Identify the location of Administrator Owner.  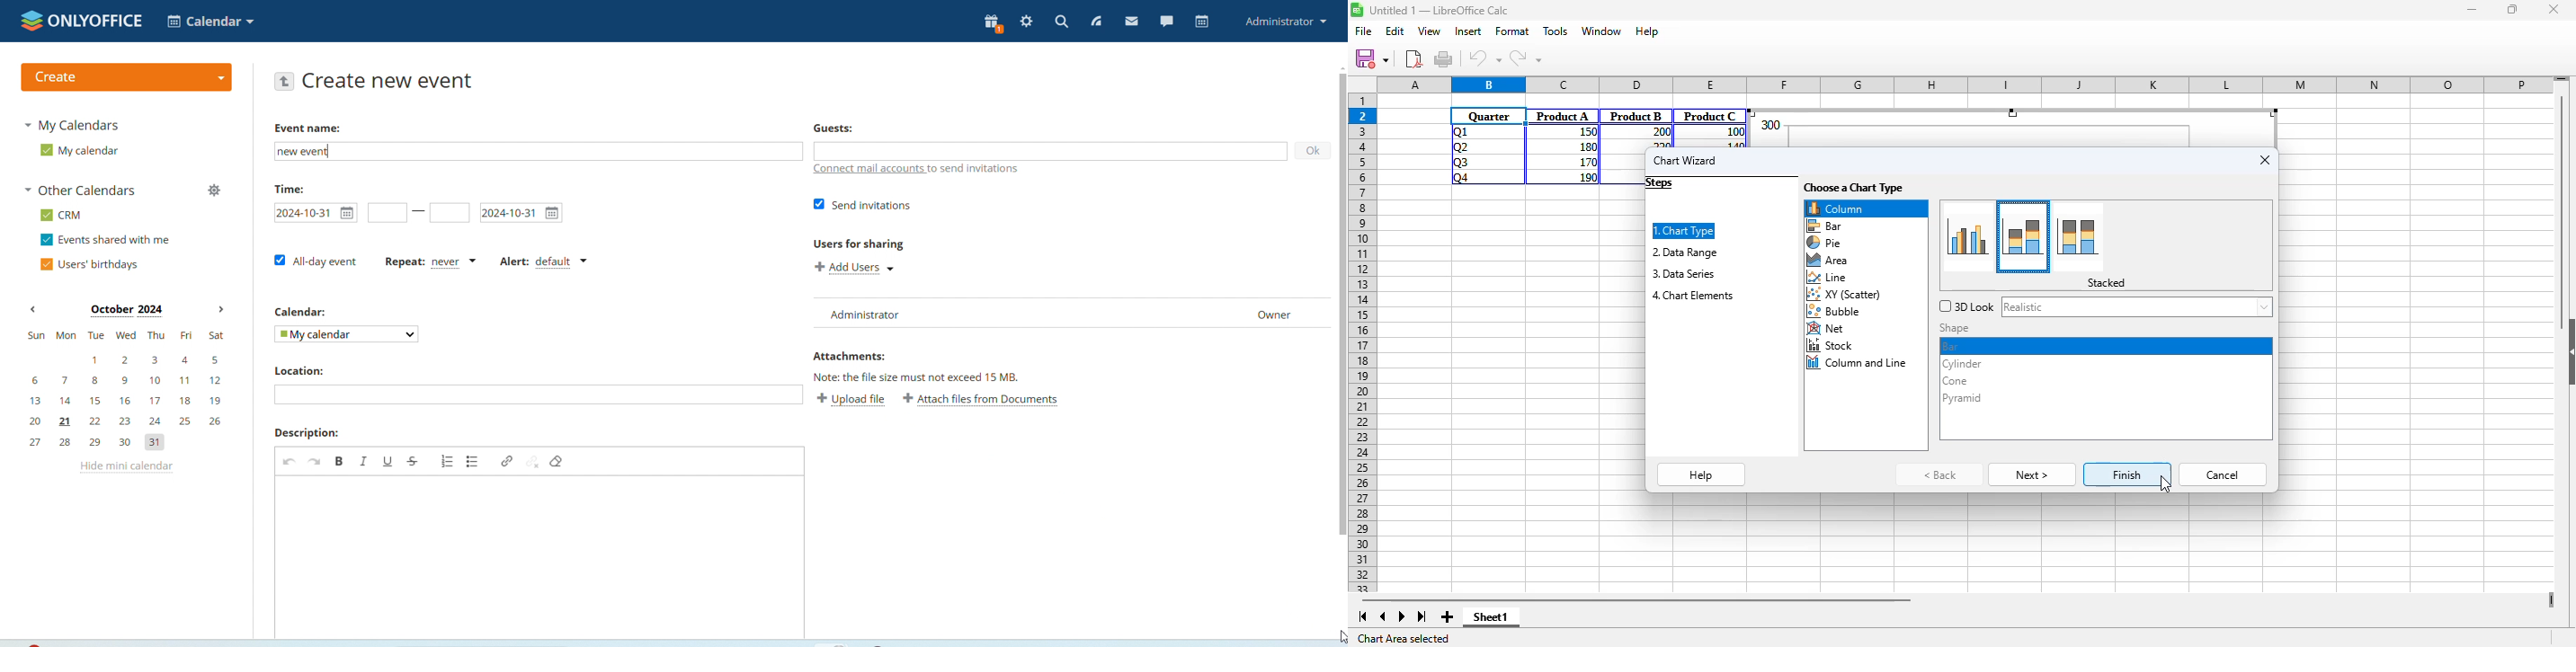
(1056, 313).